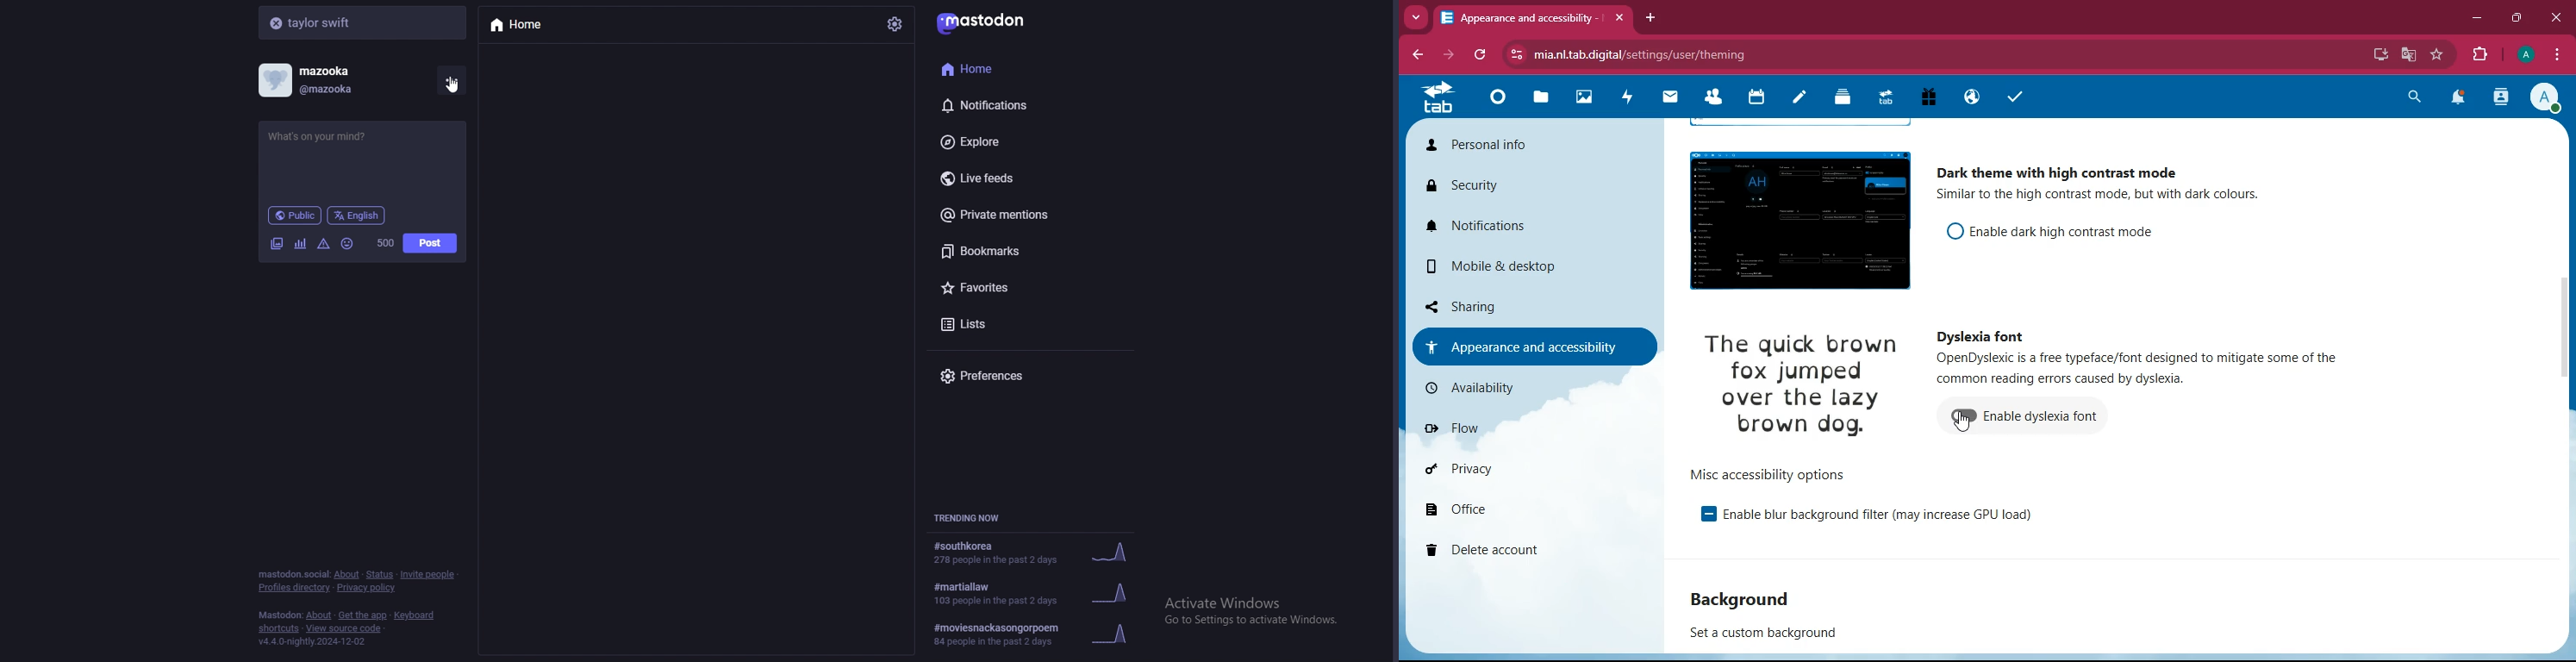  I want to click on favourites, so click(1024, 287).